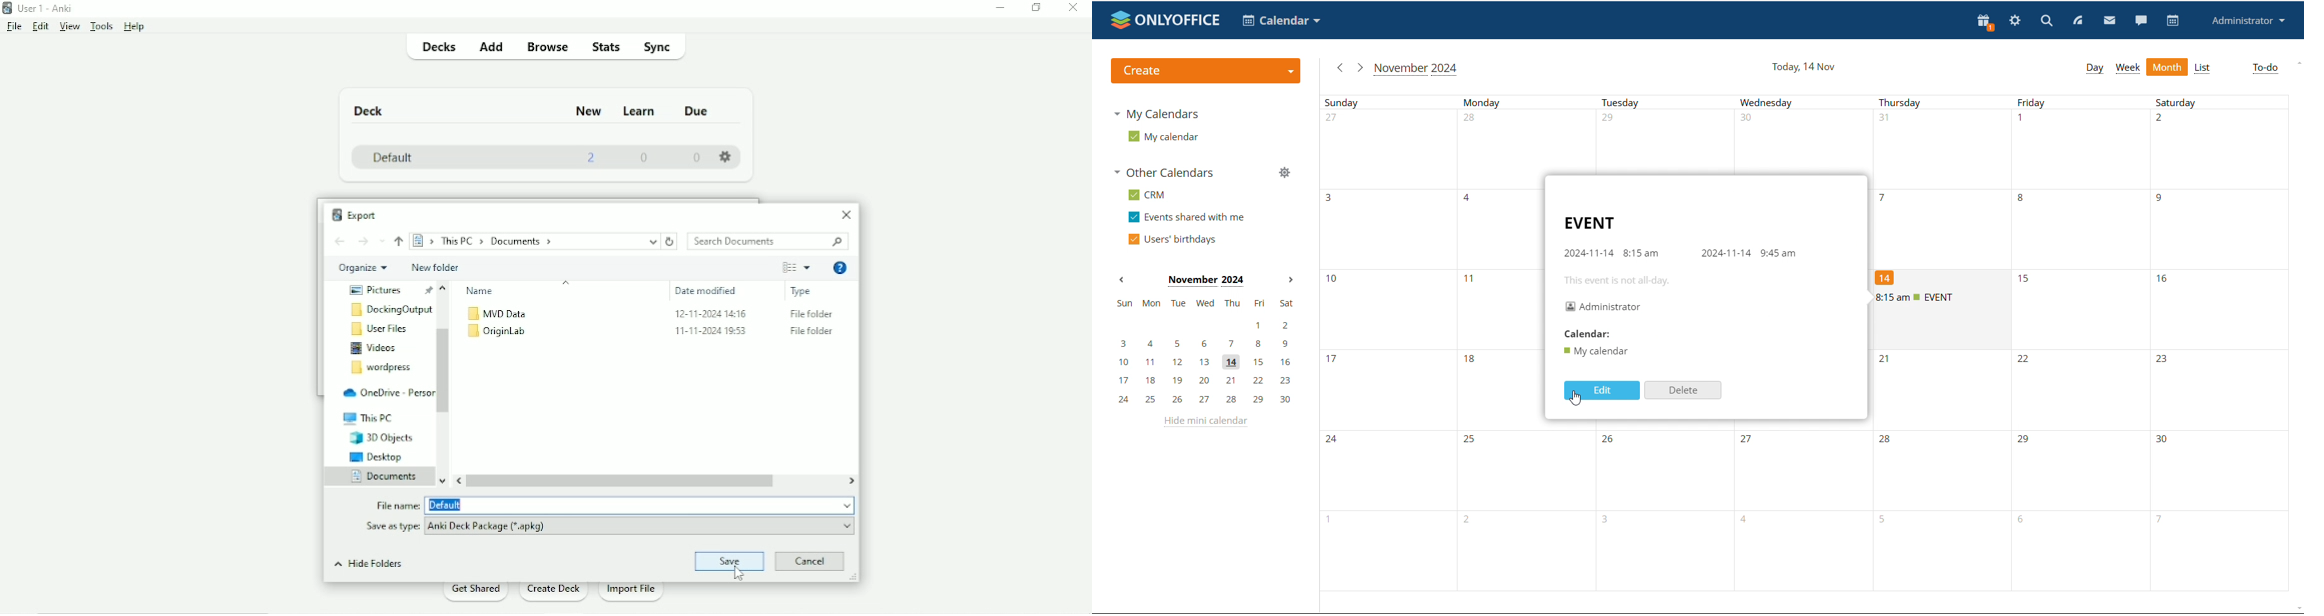 This screenshot has height=616, width=2324. I want to click on end time, so click(1778, 253).